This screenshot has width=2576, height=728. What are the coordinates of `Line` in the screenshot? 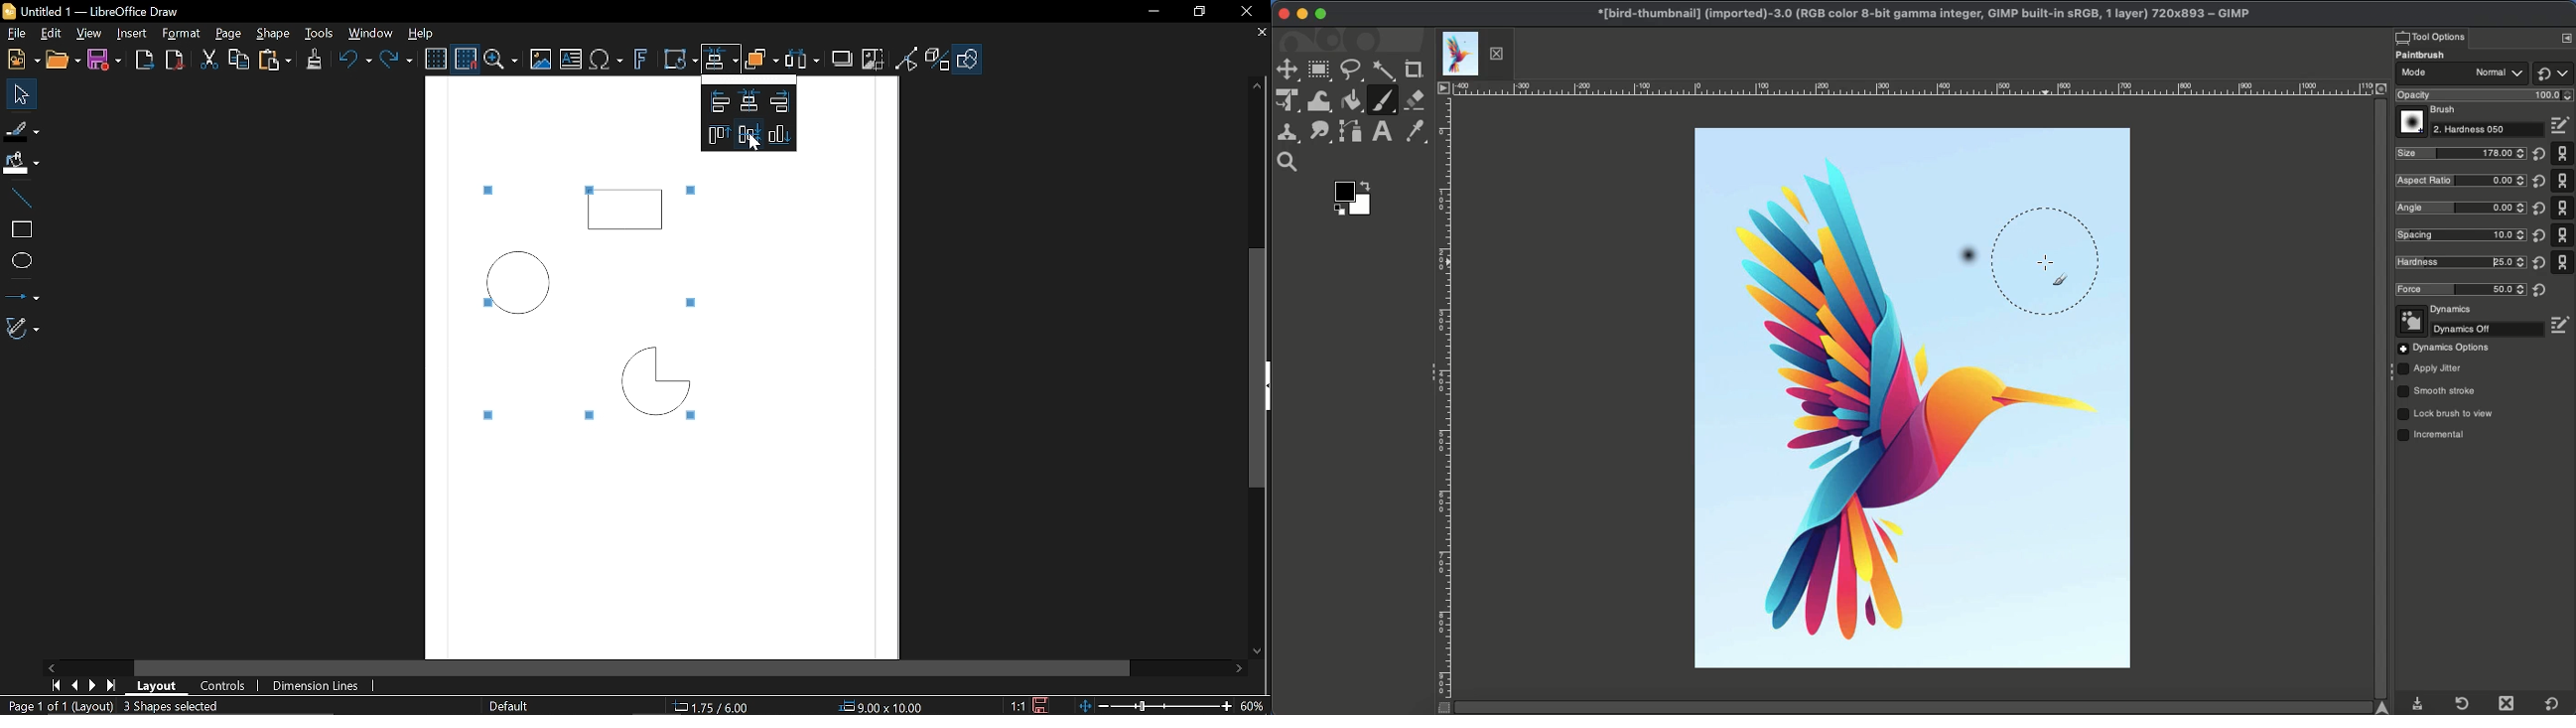 It's located at (17, 193).